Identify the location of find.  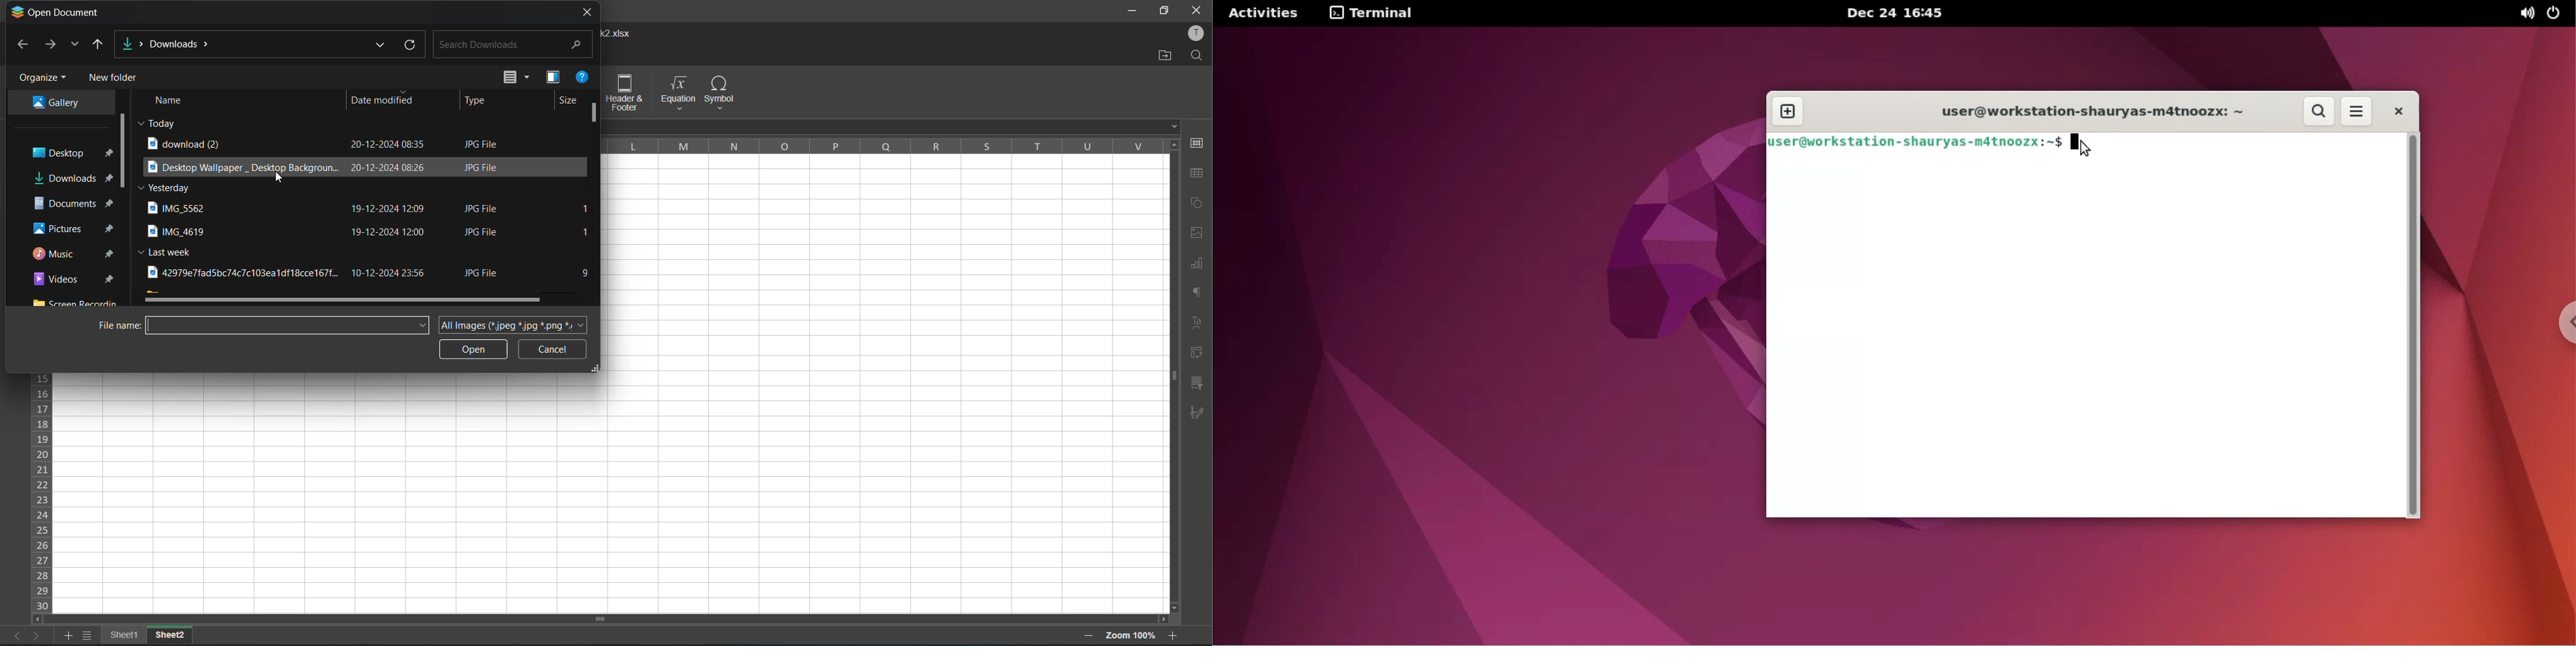
(1197, 57).